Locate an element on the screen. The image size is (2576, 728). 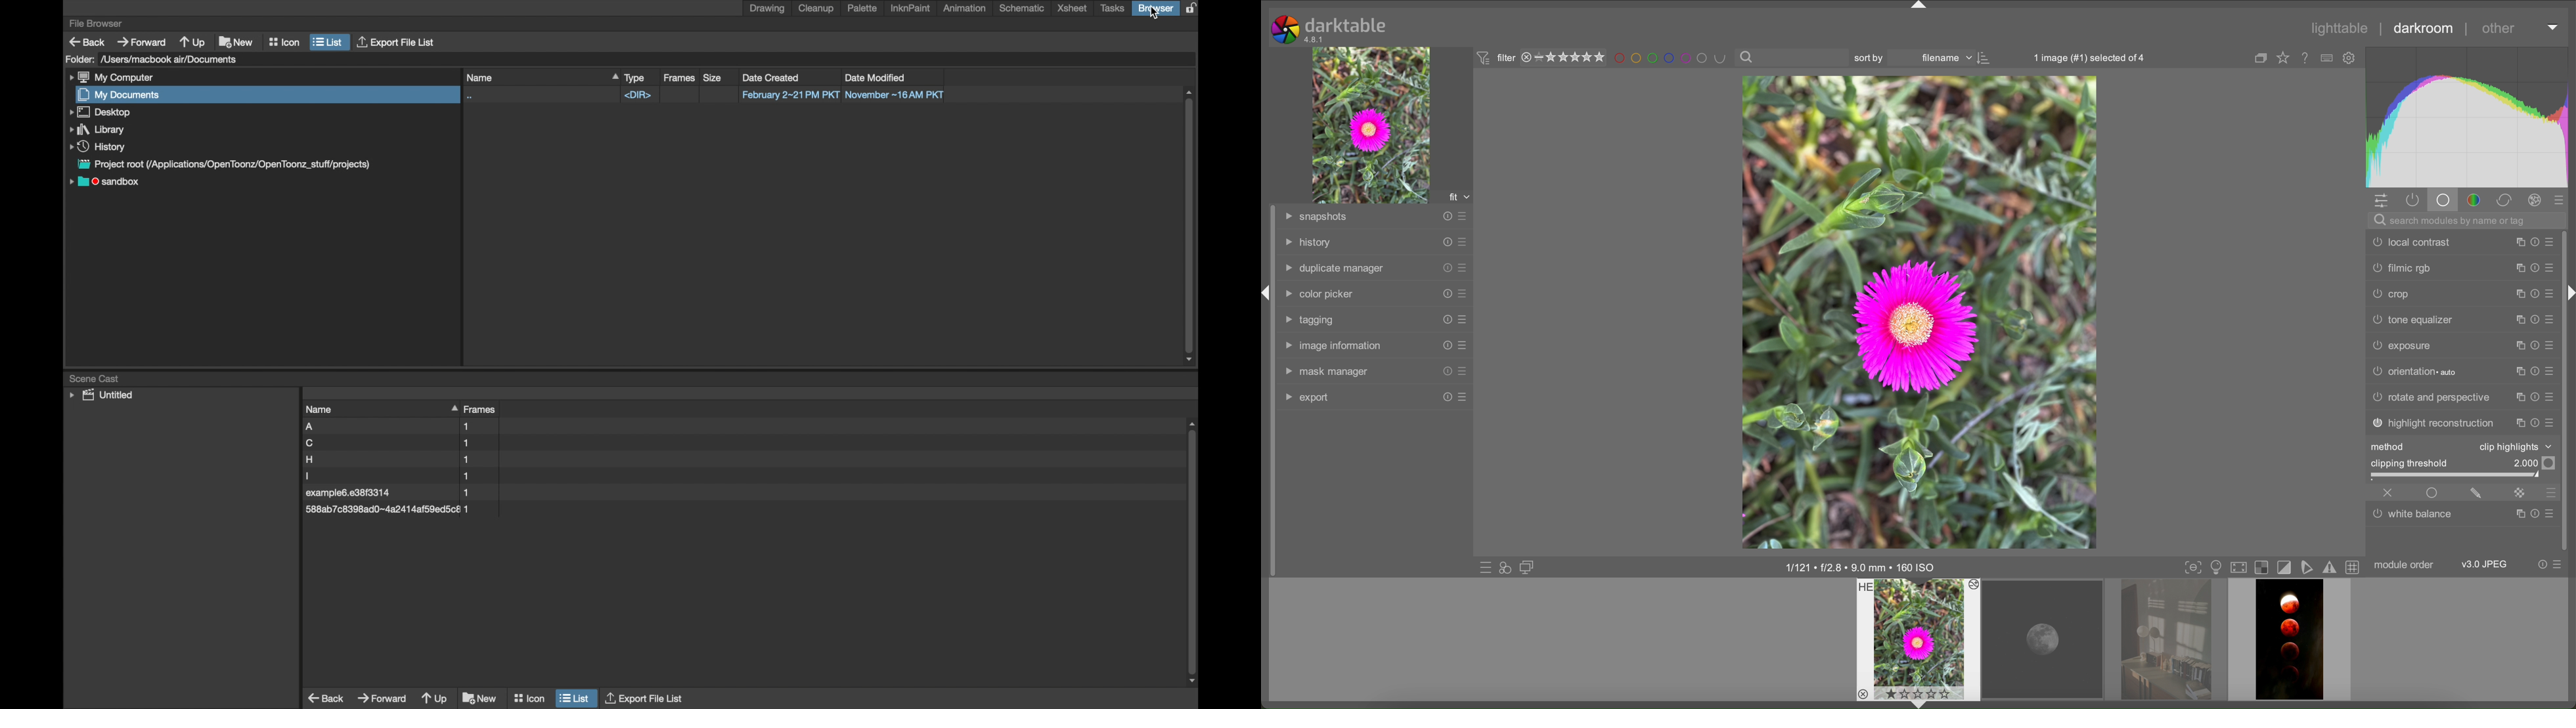
reset presets is located at coordinates (1446, 242).